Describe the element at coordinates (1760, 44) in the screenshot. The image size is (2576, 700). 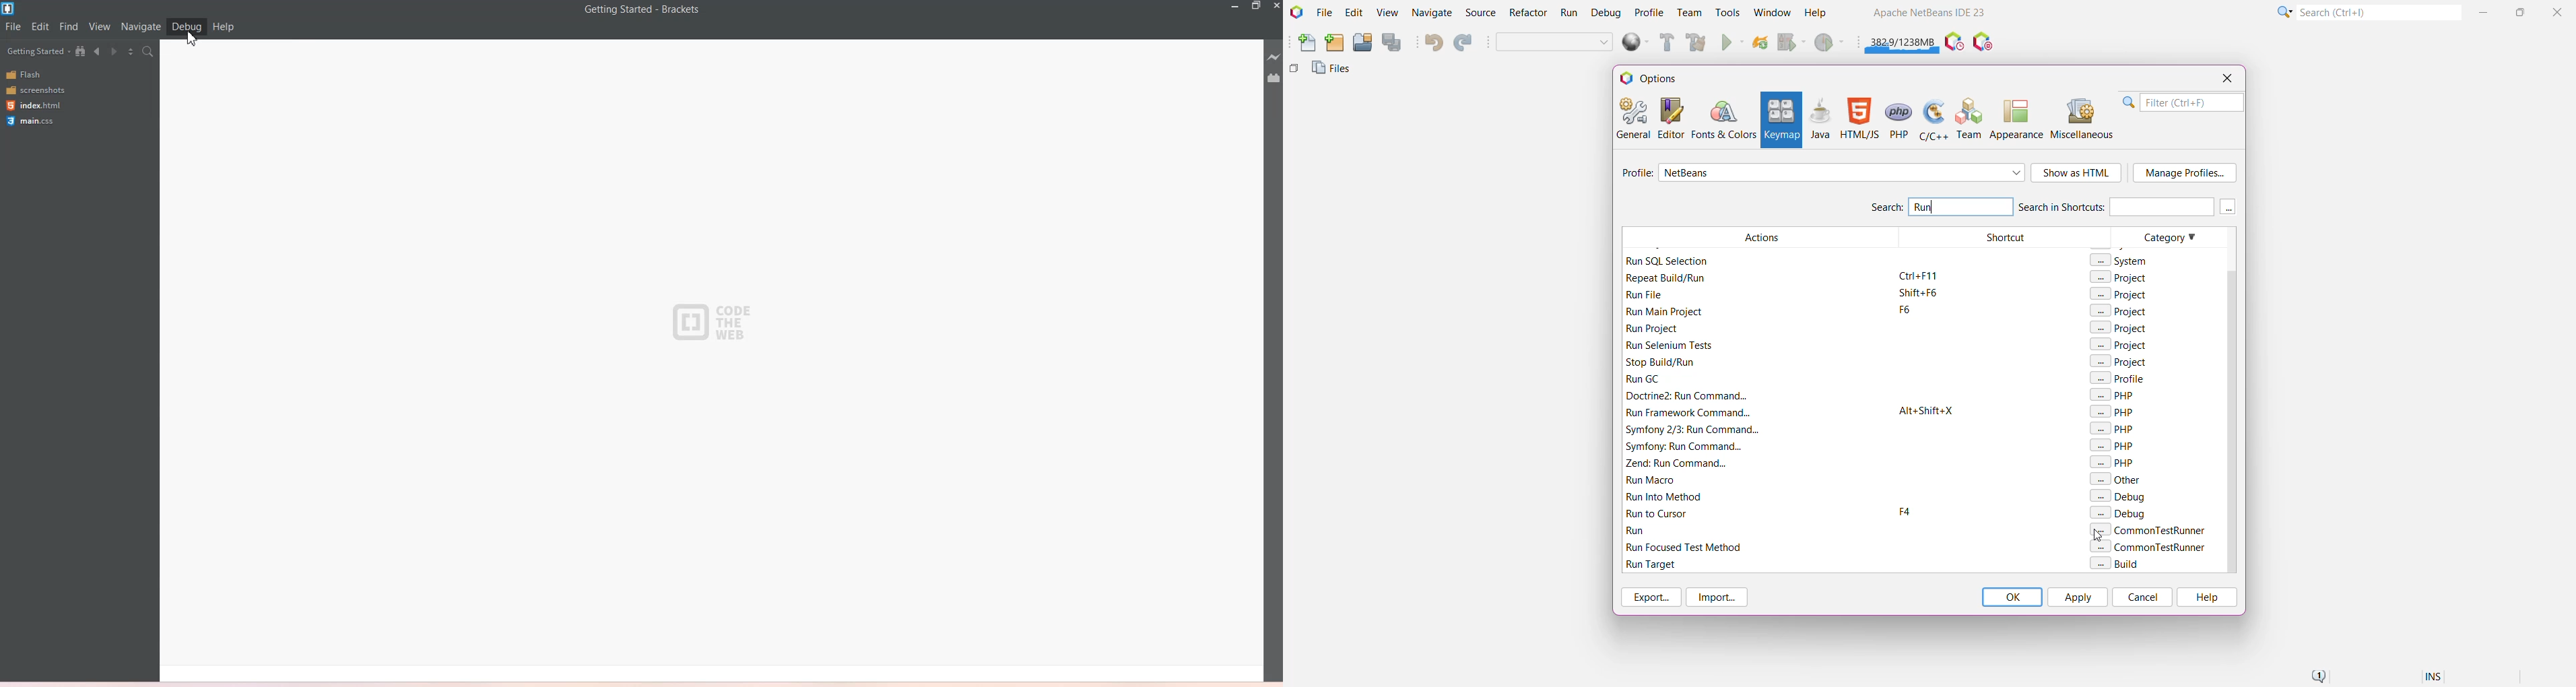
I see `Reload` at that location.